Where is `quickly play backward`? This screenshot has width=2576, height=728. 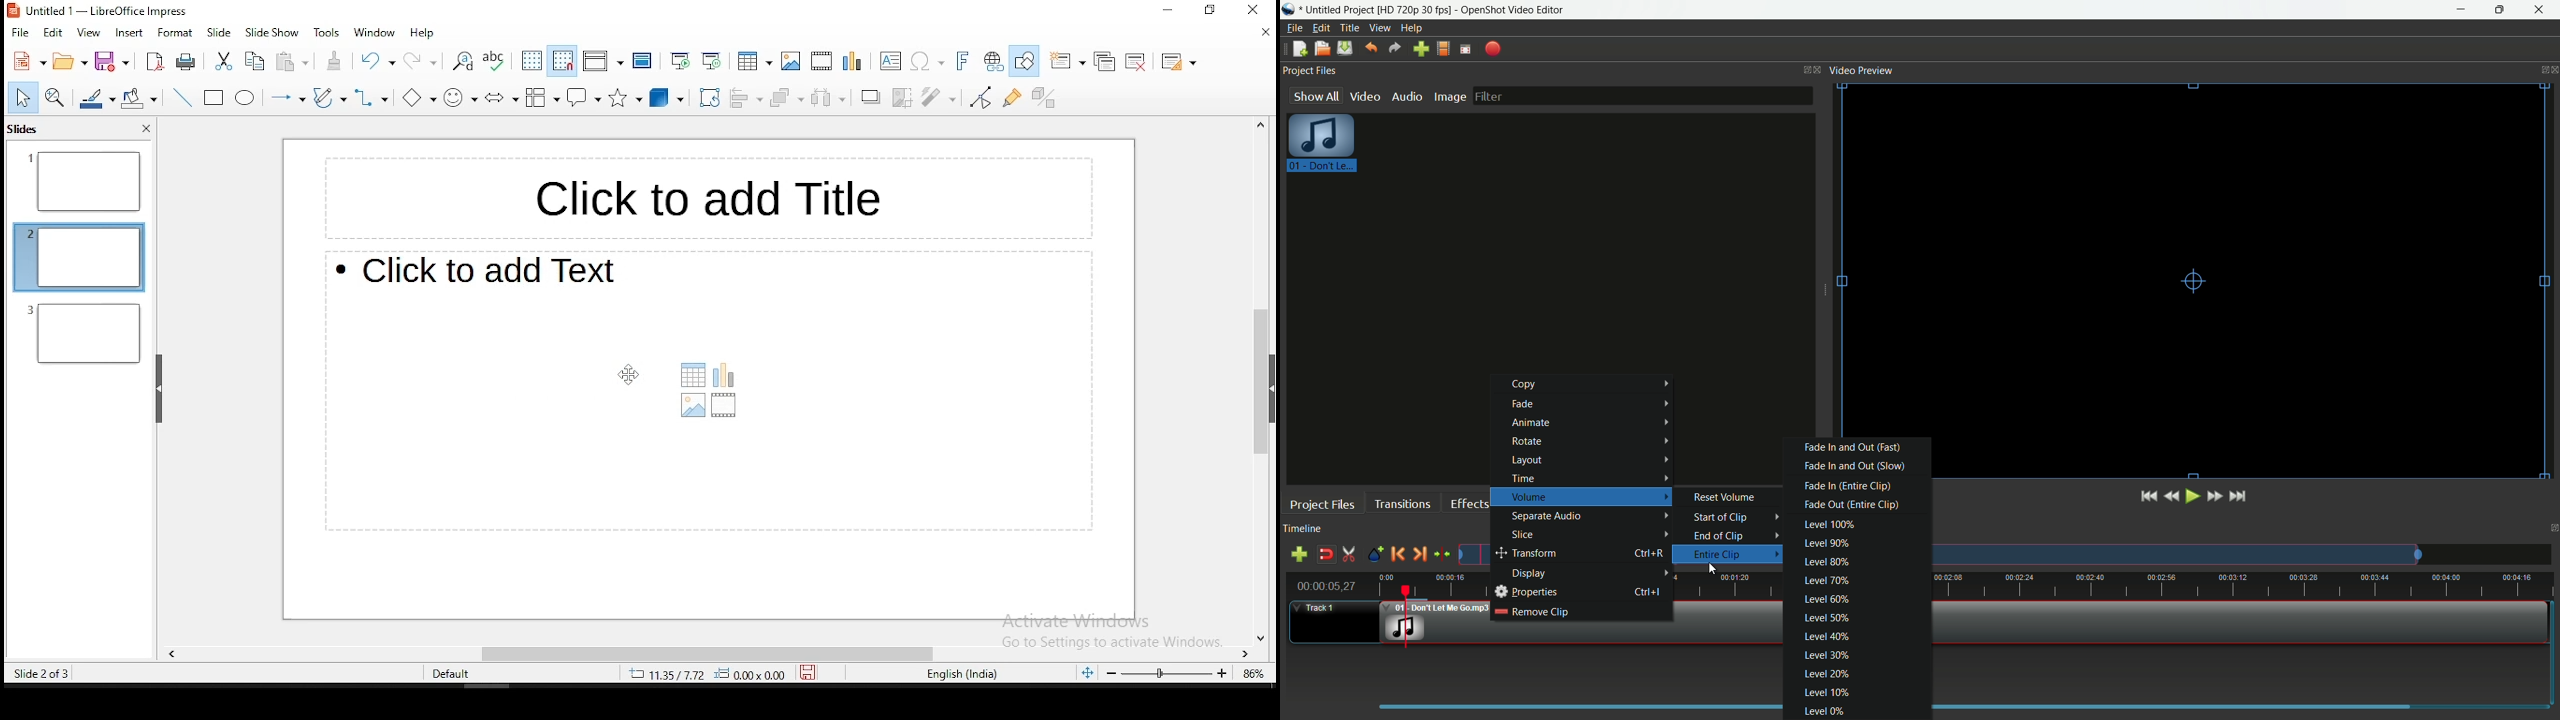 quickly play backward is located at coordinates (2173, 496).